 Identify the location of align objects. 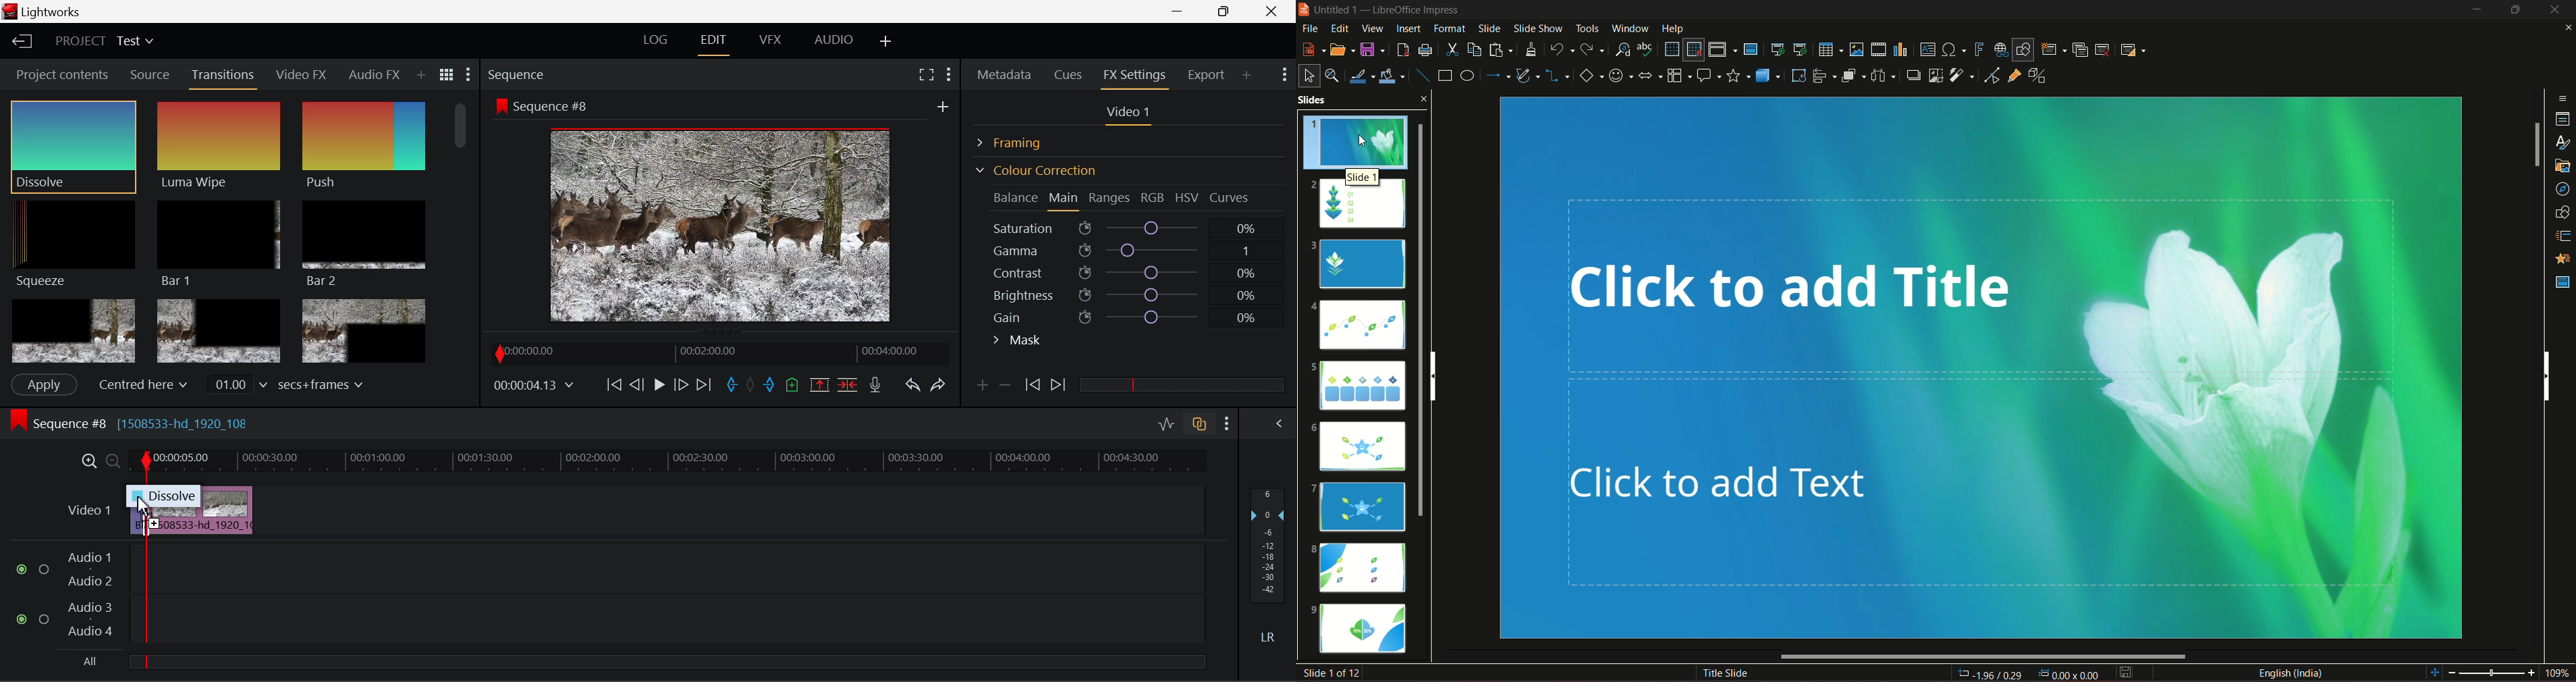
(1823, 76).